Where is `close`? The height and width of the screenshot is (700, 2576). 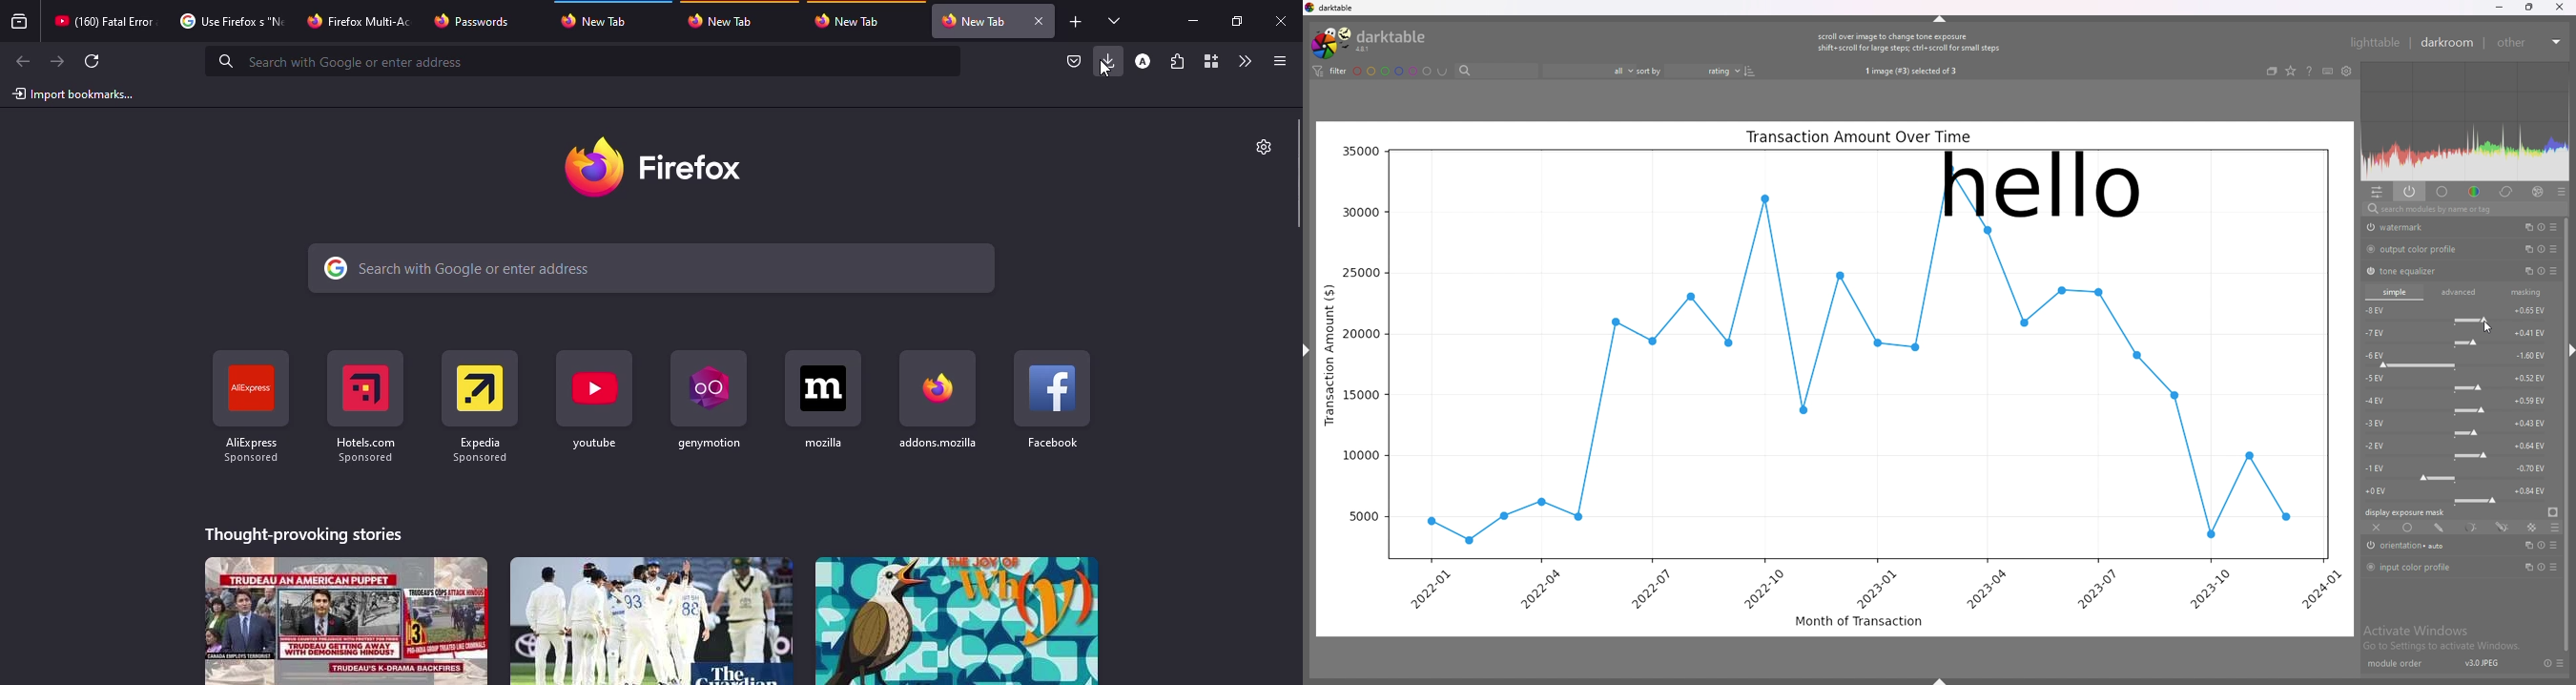
close is located at coordinates (1038, 21).